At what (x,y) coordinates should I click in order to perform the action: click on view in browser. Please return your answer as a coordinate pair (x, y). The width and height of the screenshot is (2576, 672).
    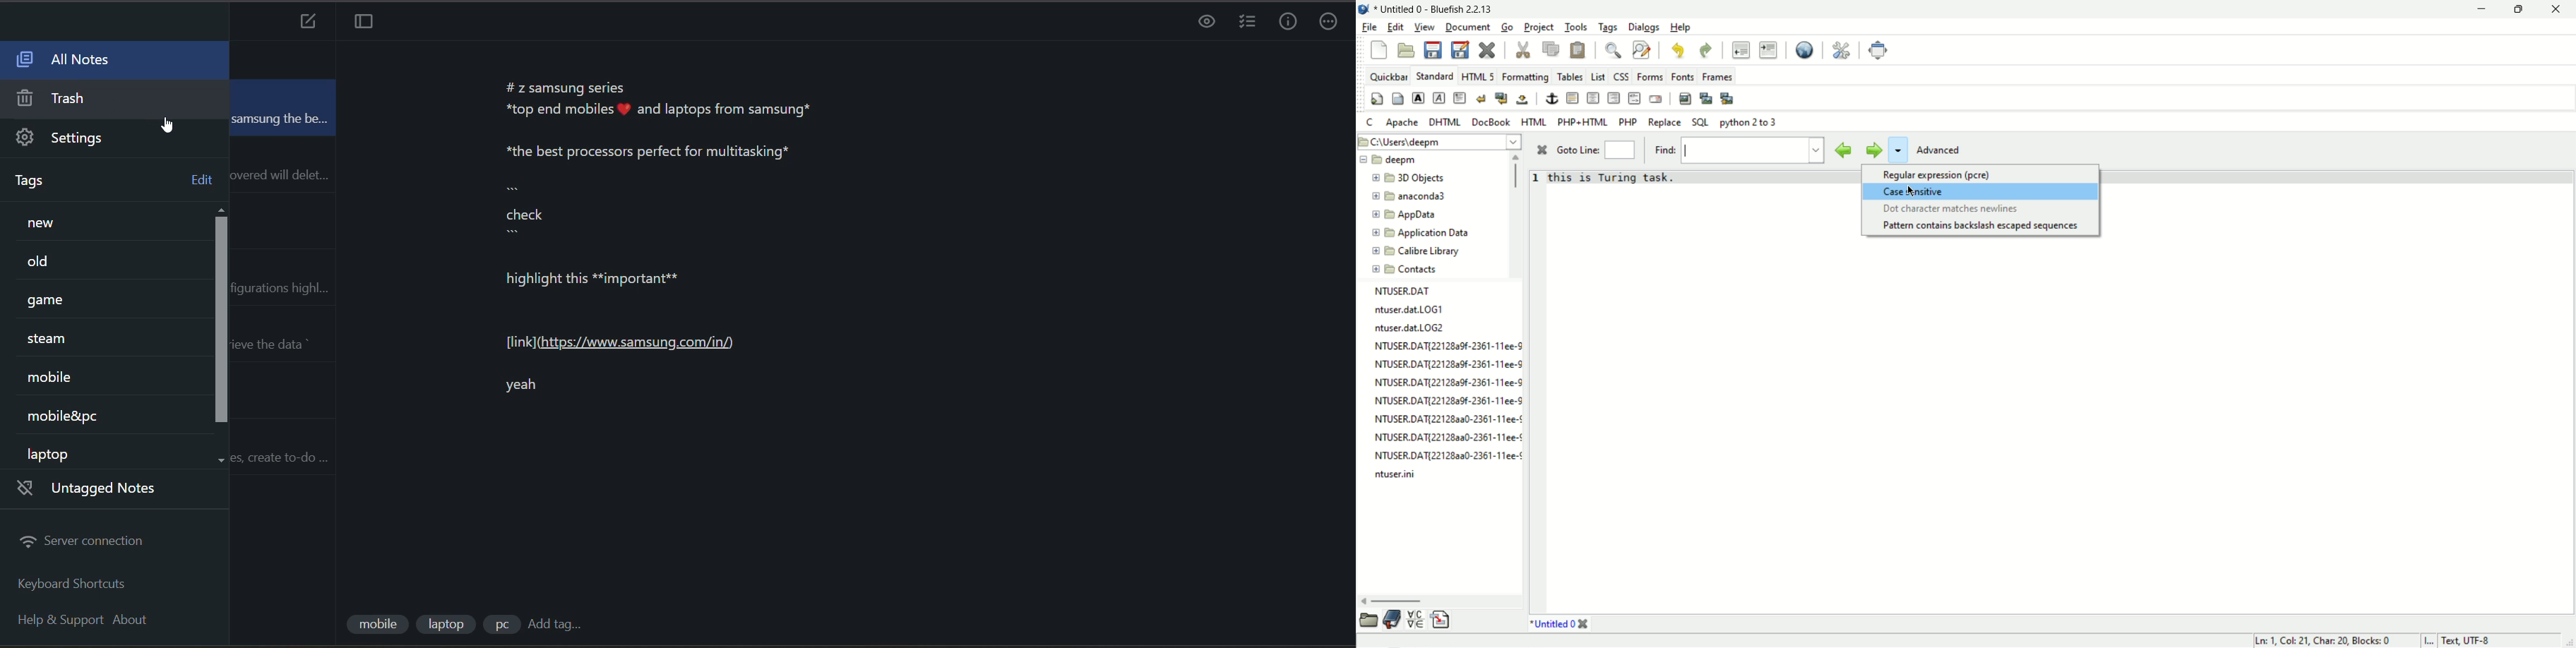
    Looking at the image, I should click on (1804, 51).